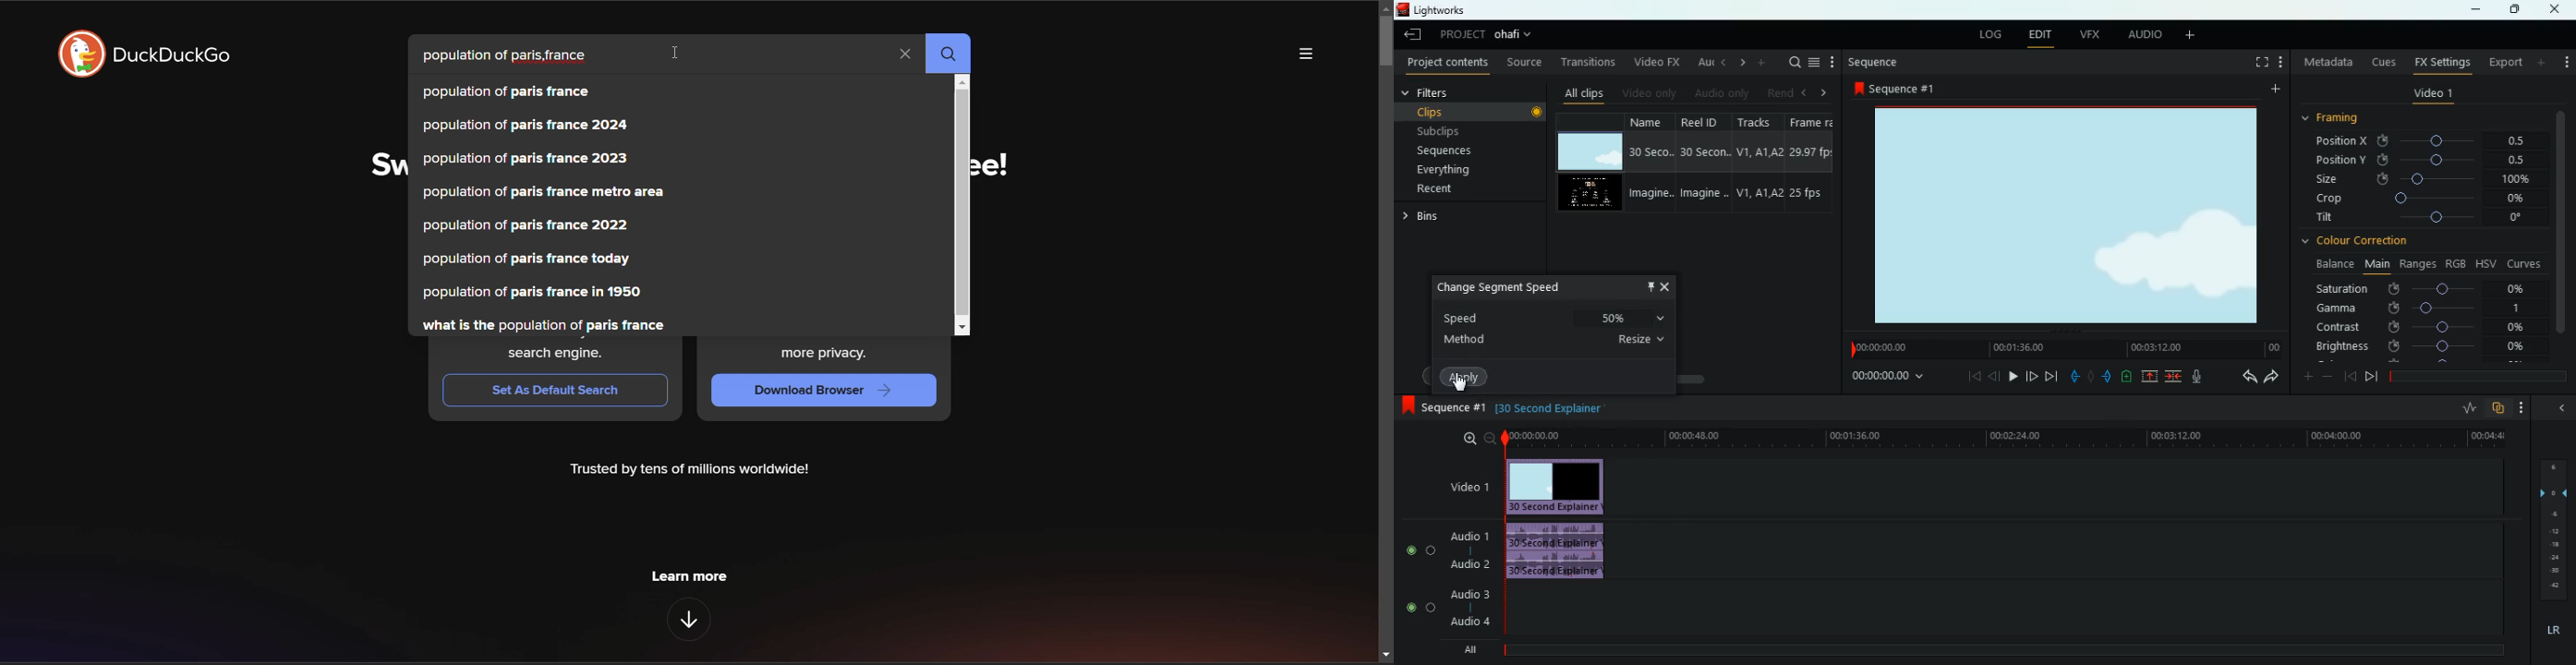 This screenshot has width=2576, height=672. What do you see at coordinates (1814, 62) in the screenshot?
I see `menu` at bounding box center [1814, 62].